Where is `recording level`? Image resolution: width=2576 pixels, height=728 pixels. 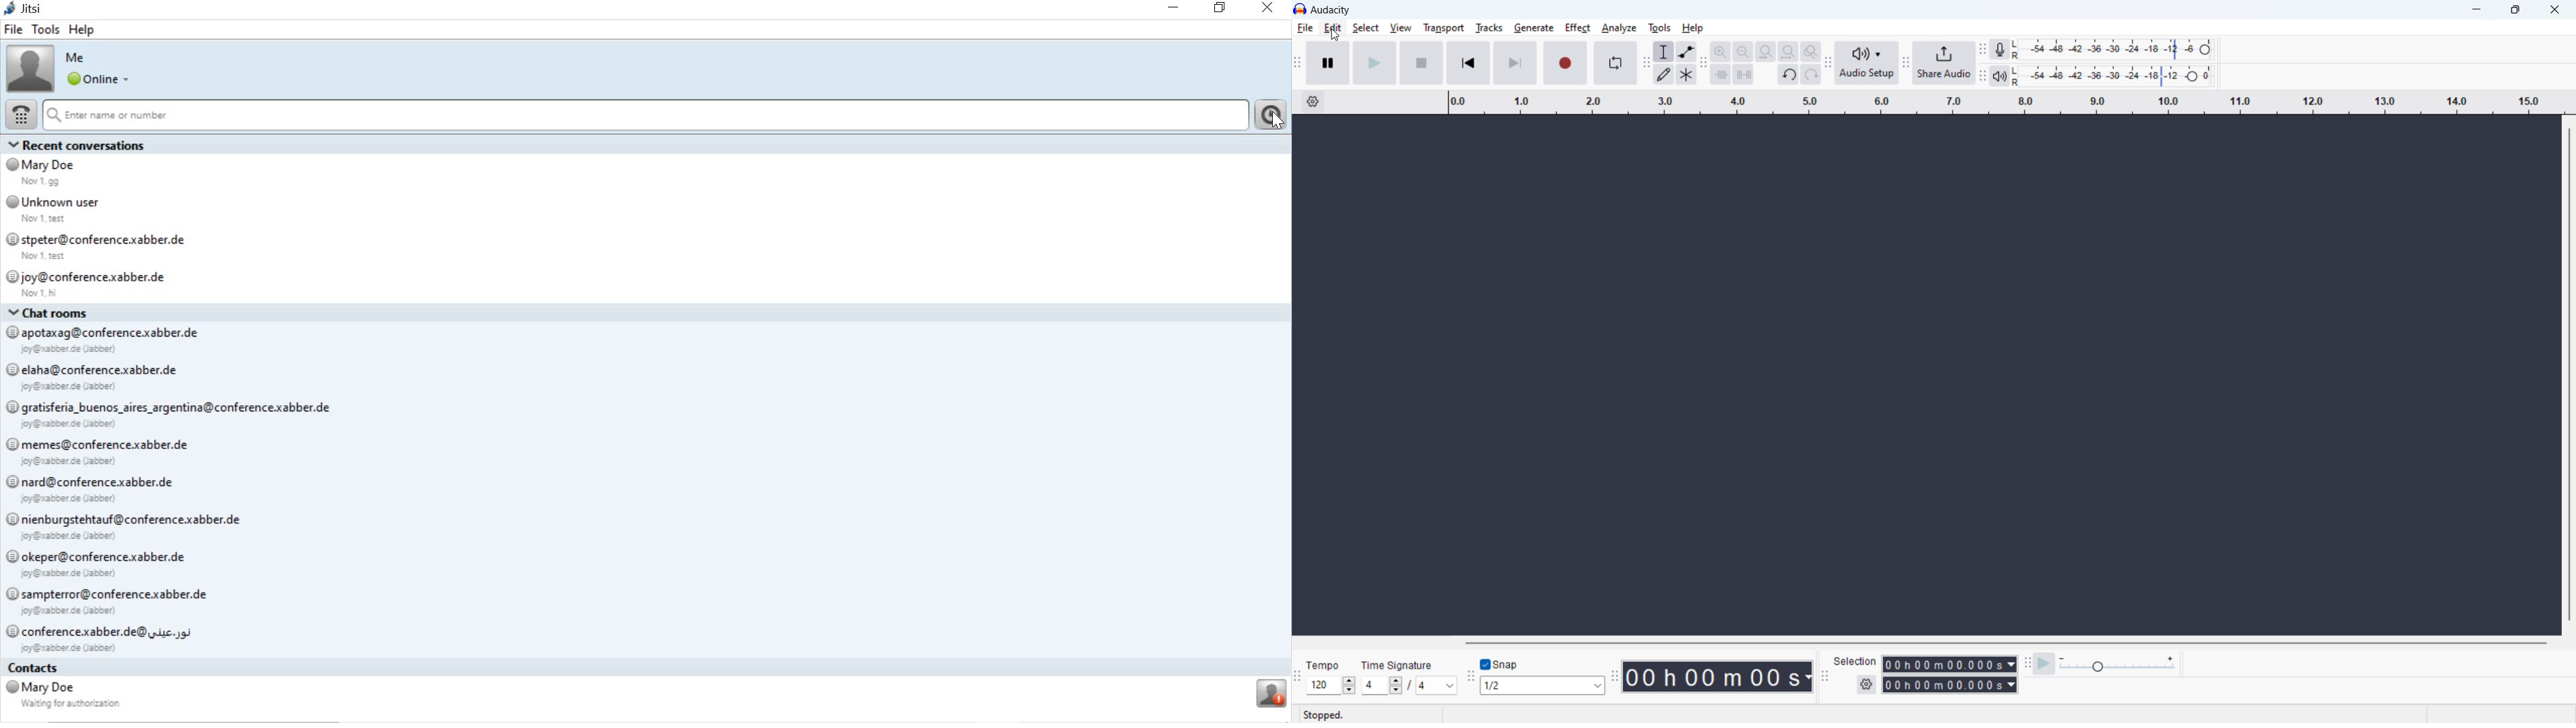
recording level is located at coordinates (2103, 50).